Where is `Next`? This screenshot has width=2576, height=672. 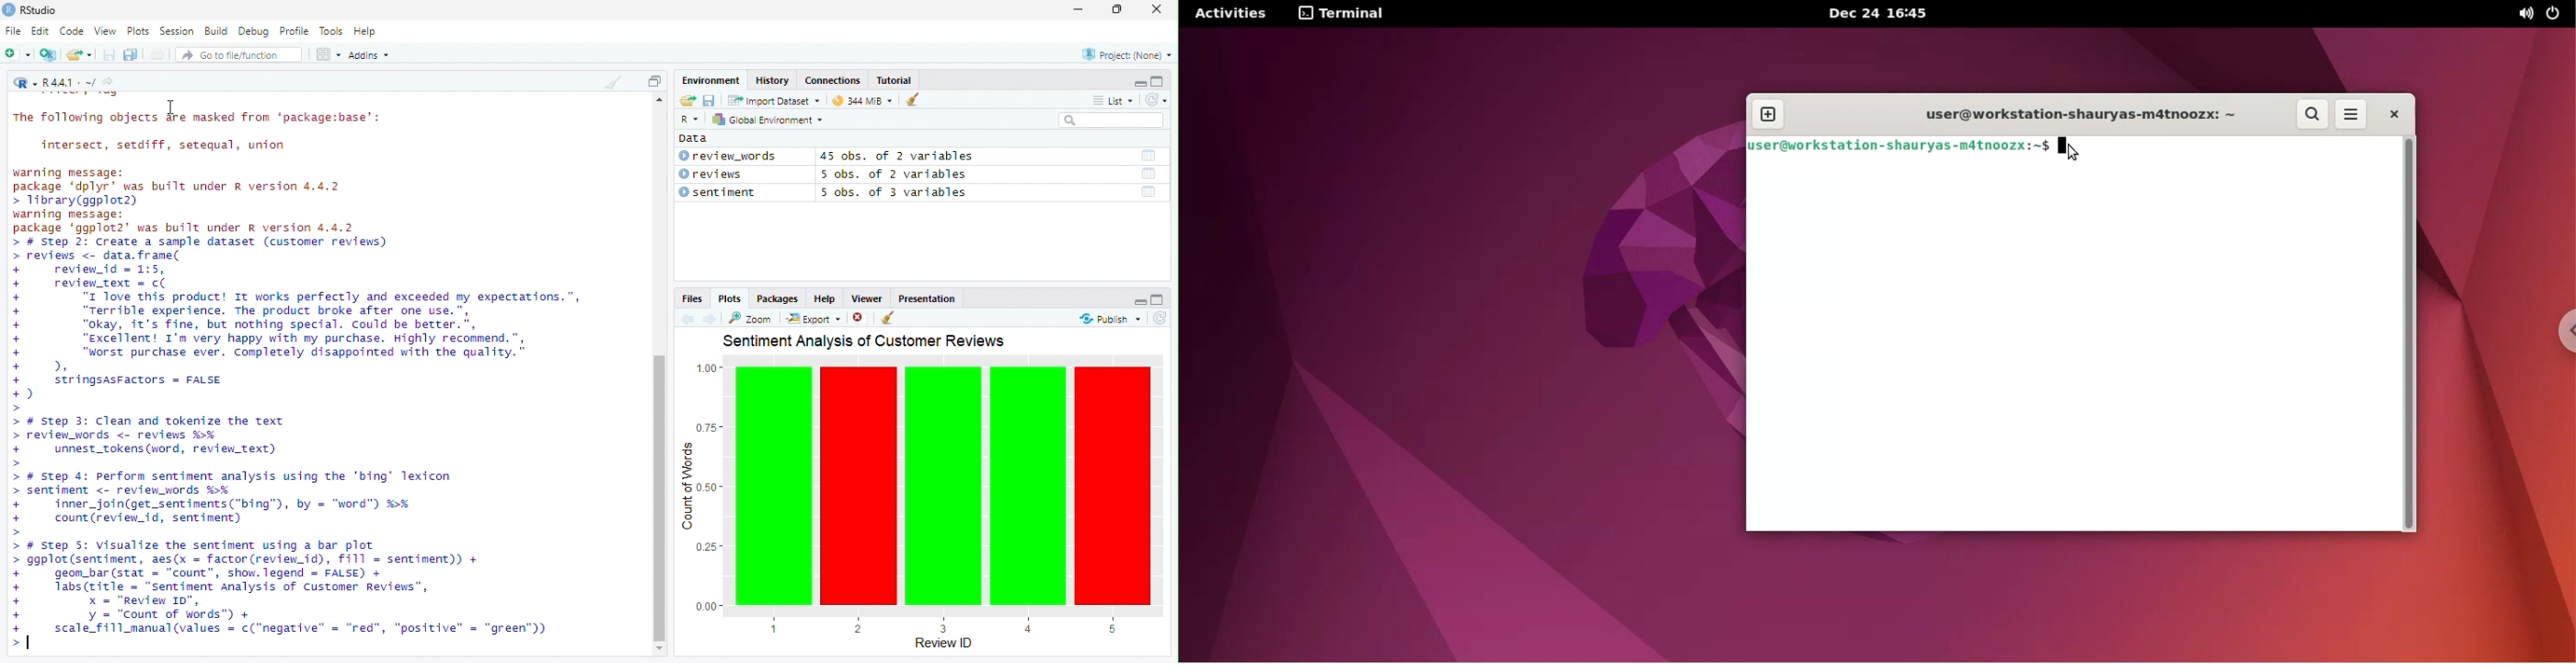 Next is located at coordinates (710, 320).